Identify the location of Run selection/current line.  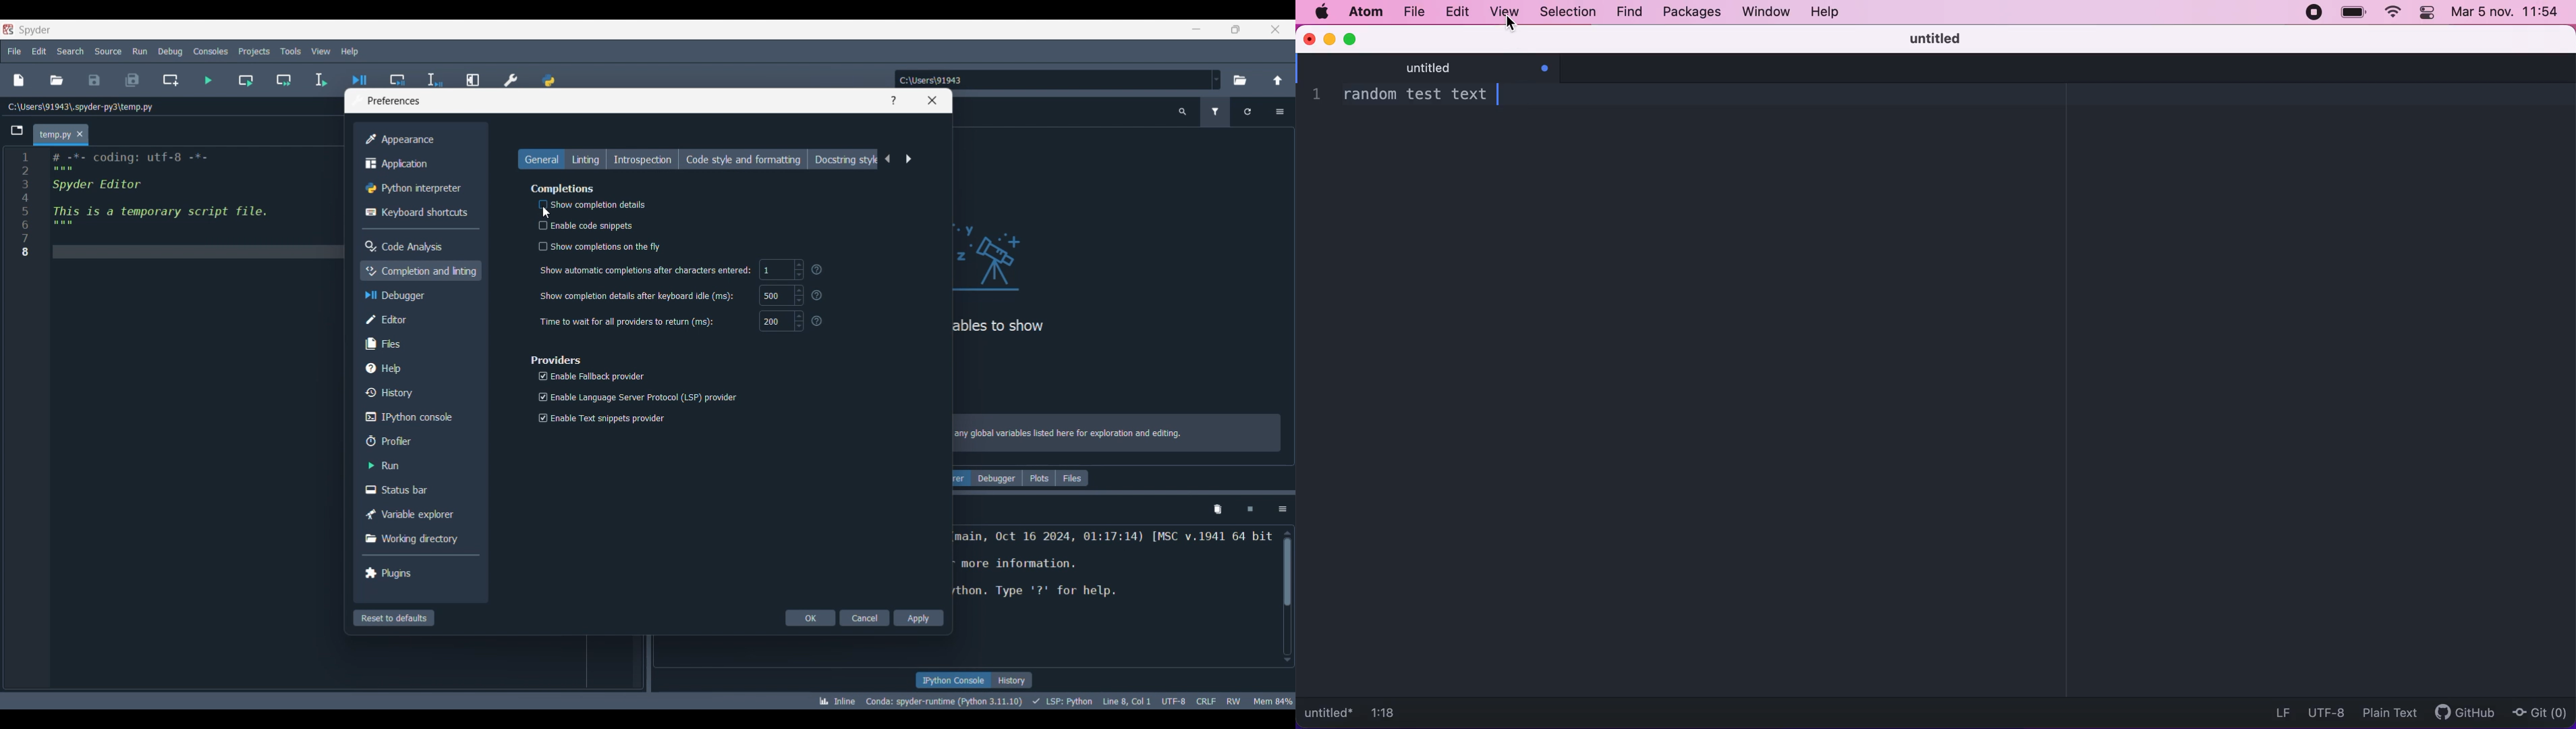
(320, 80).